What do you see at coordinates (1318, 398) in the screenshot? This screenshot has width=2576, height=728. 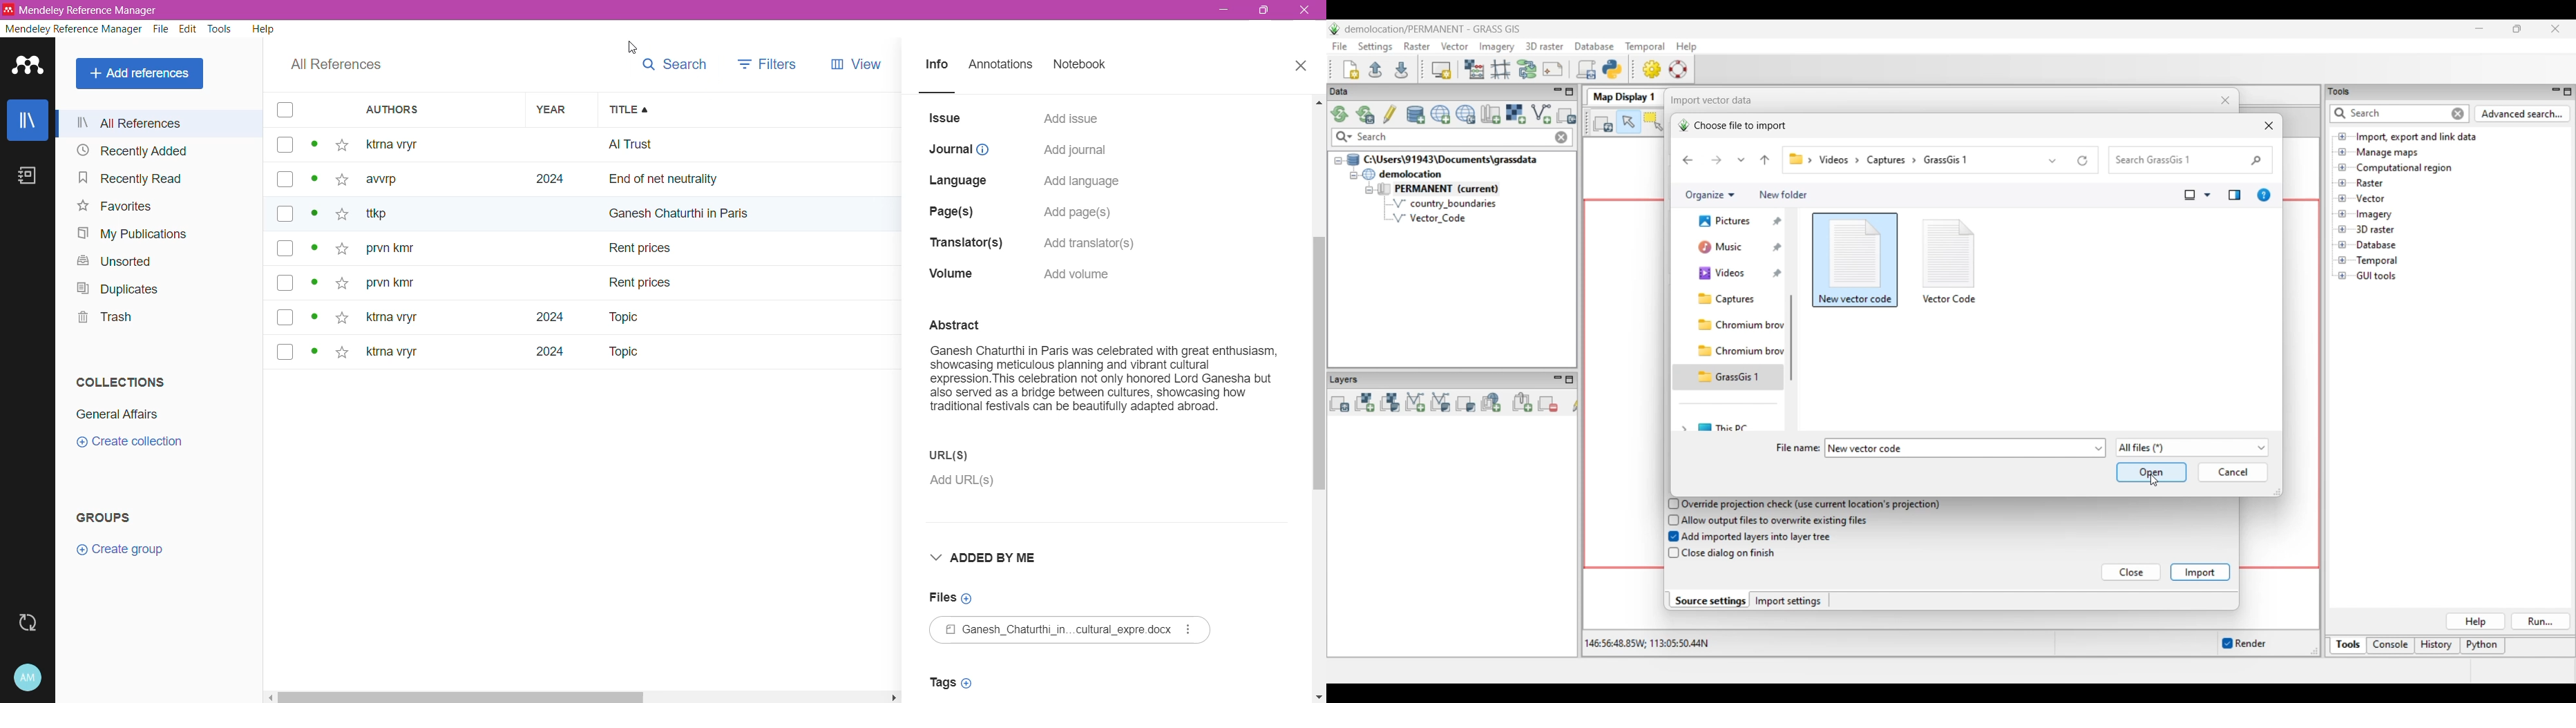 I see `Vertical Scroll Bar` at bounding box center [1318, 398].